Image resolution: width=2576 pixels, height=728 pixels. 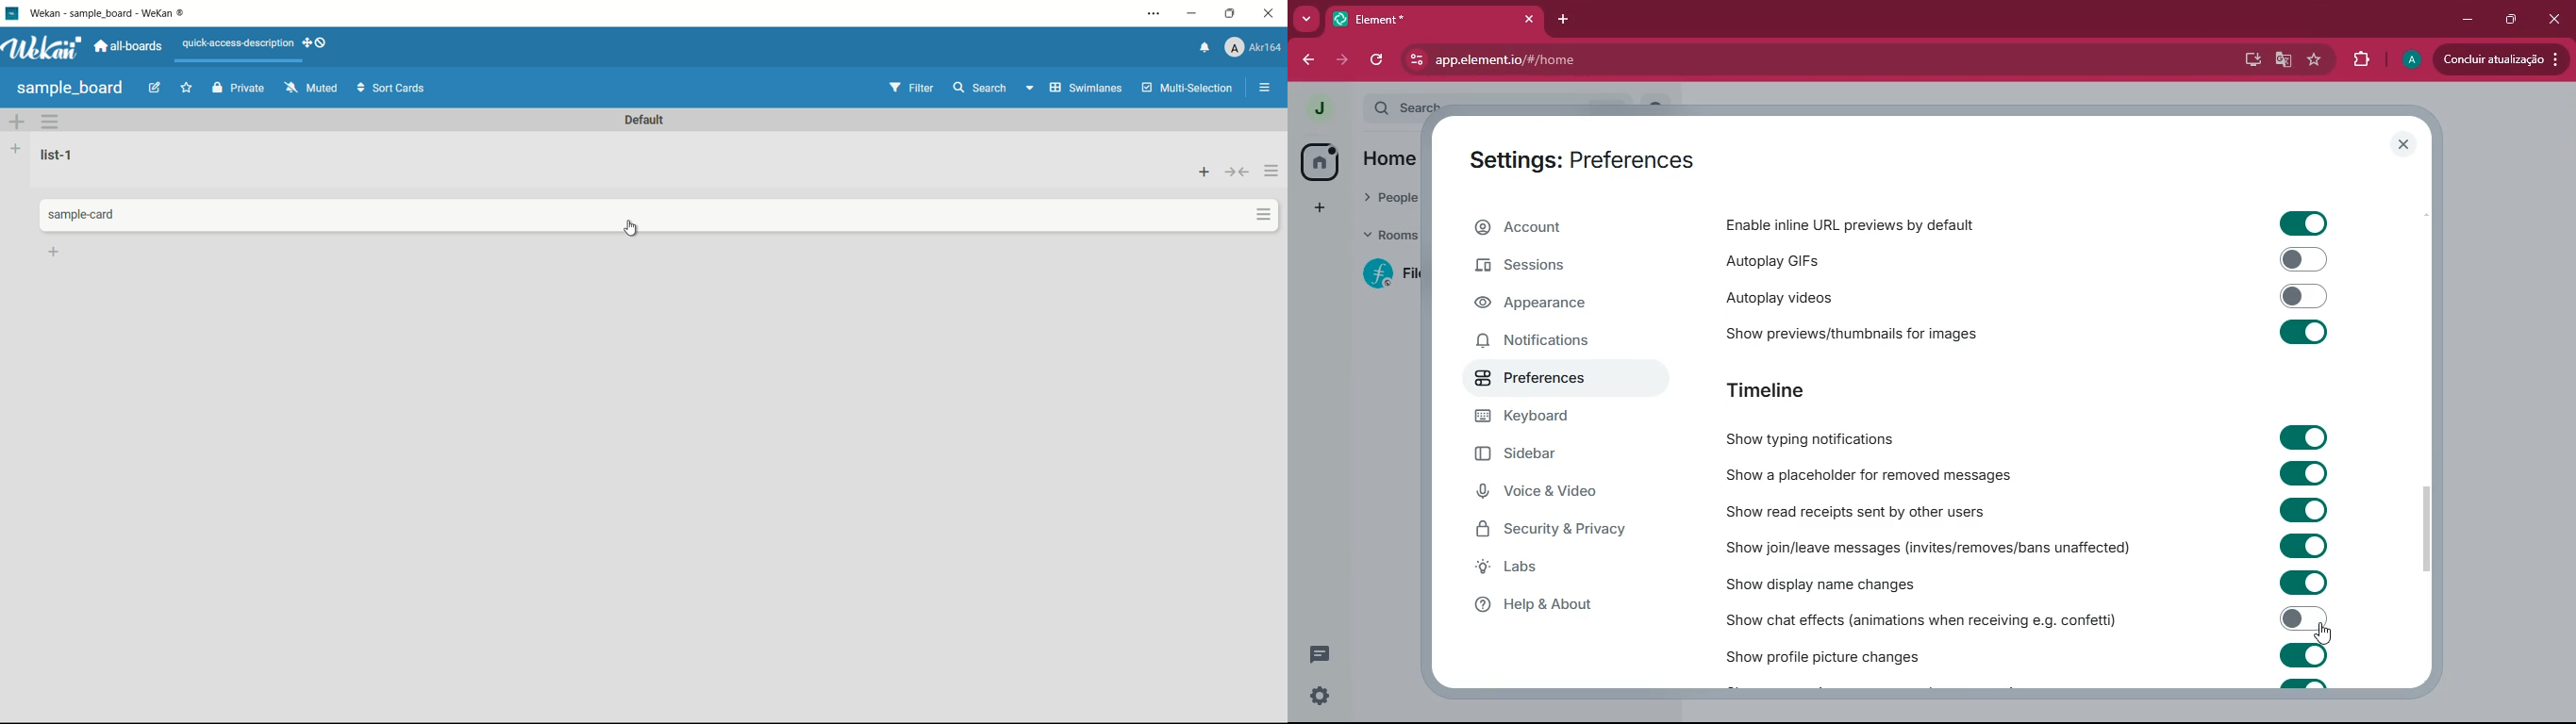 What do you see at coordinates (1266, 88) in the screenshot?
I see `show/hide sidebar` at bounding box center [1266, 88].